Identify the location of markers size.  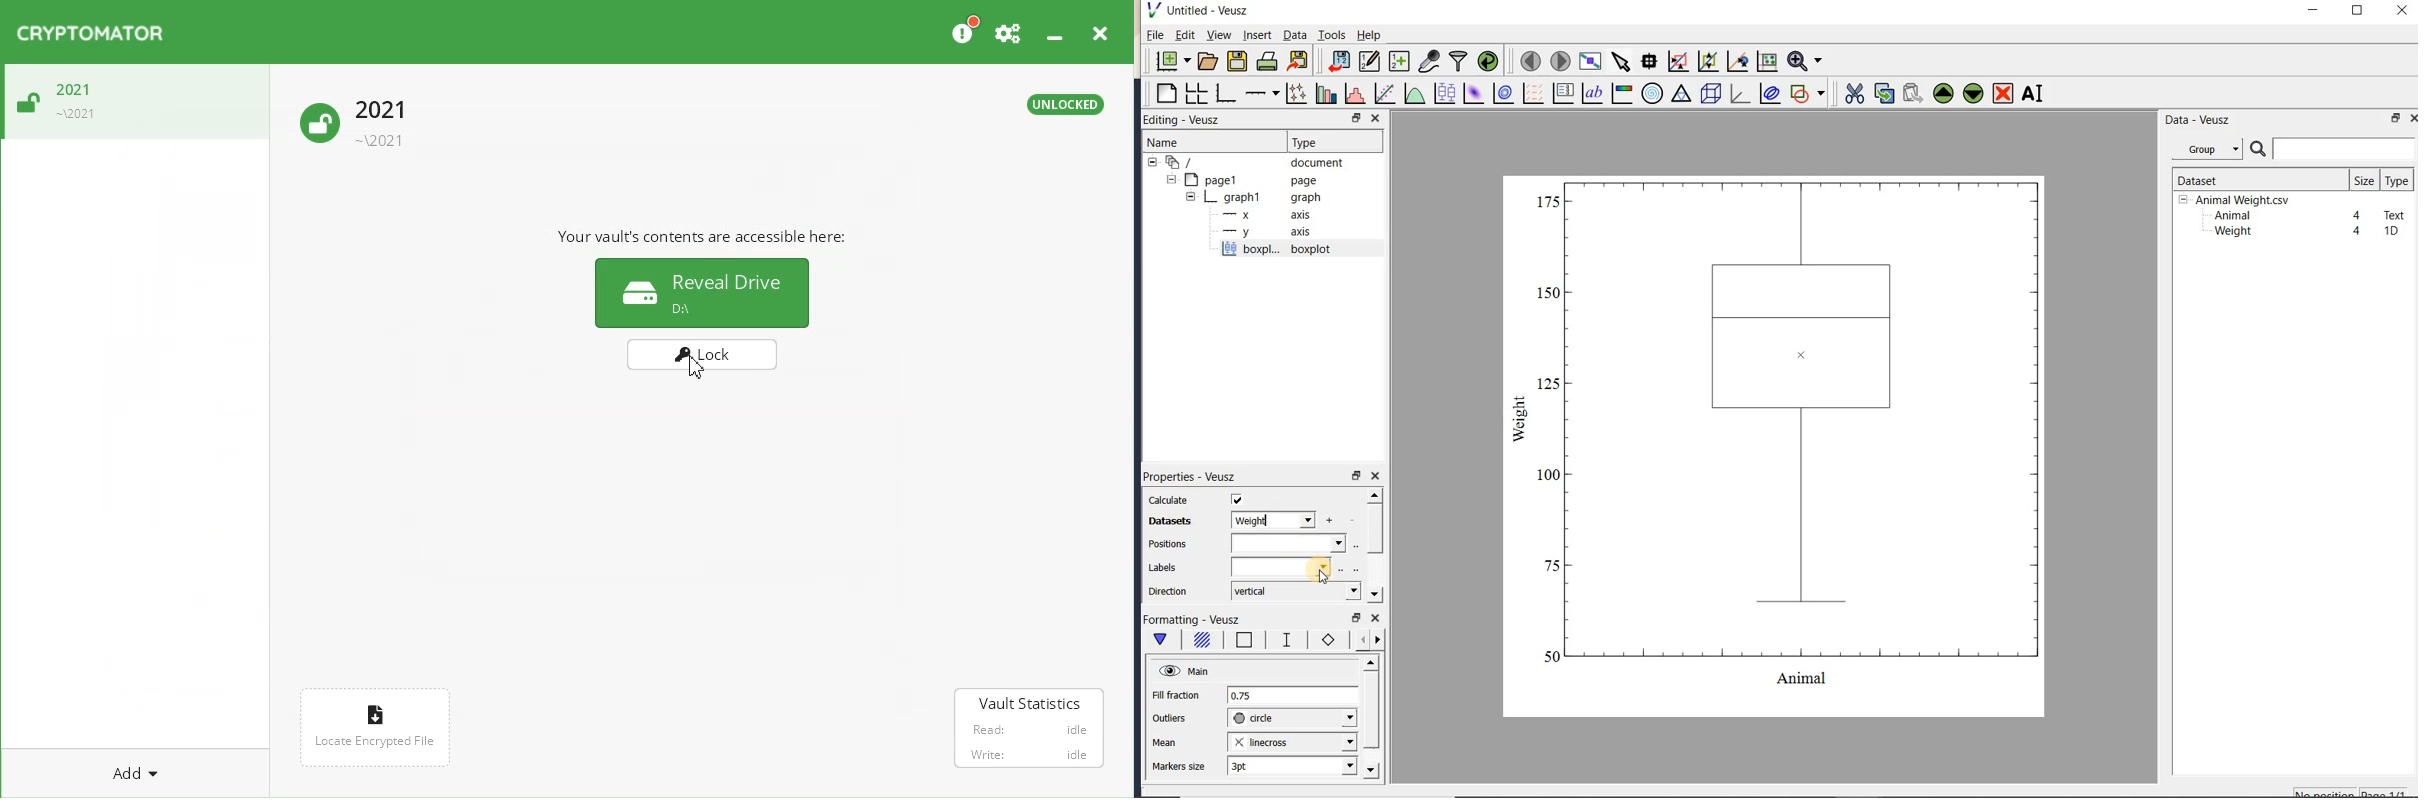
(1181, 767).